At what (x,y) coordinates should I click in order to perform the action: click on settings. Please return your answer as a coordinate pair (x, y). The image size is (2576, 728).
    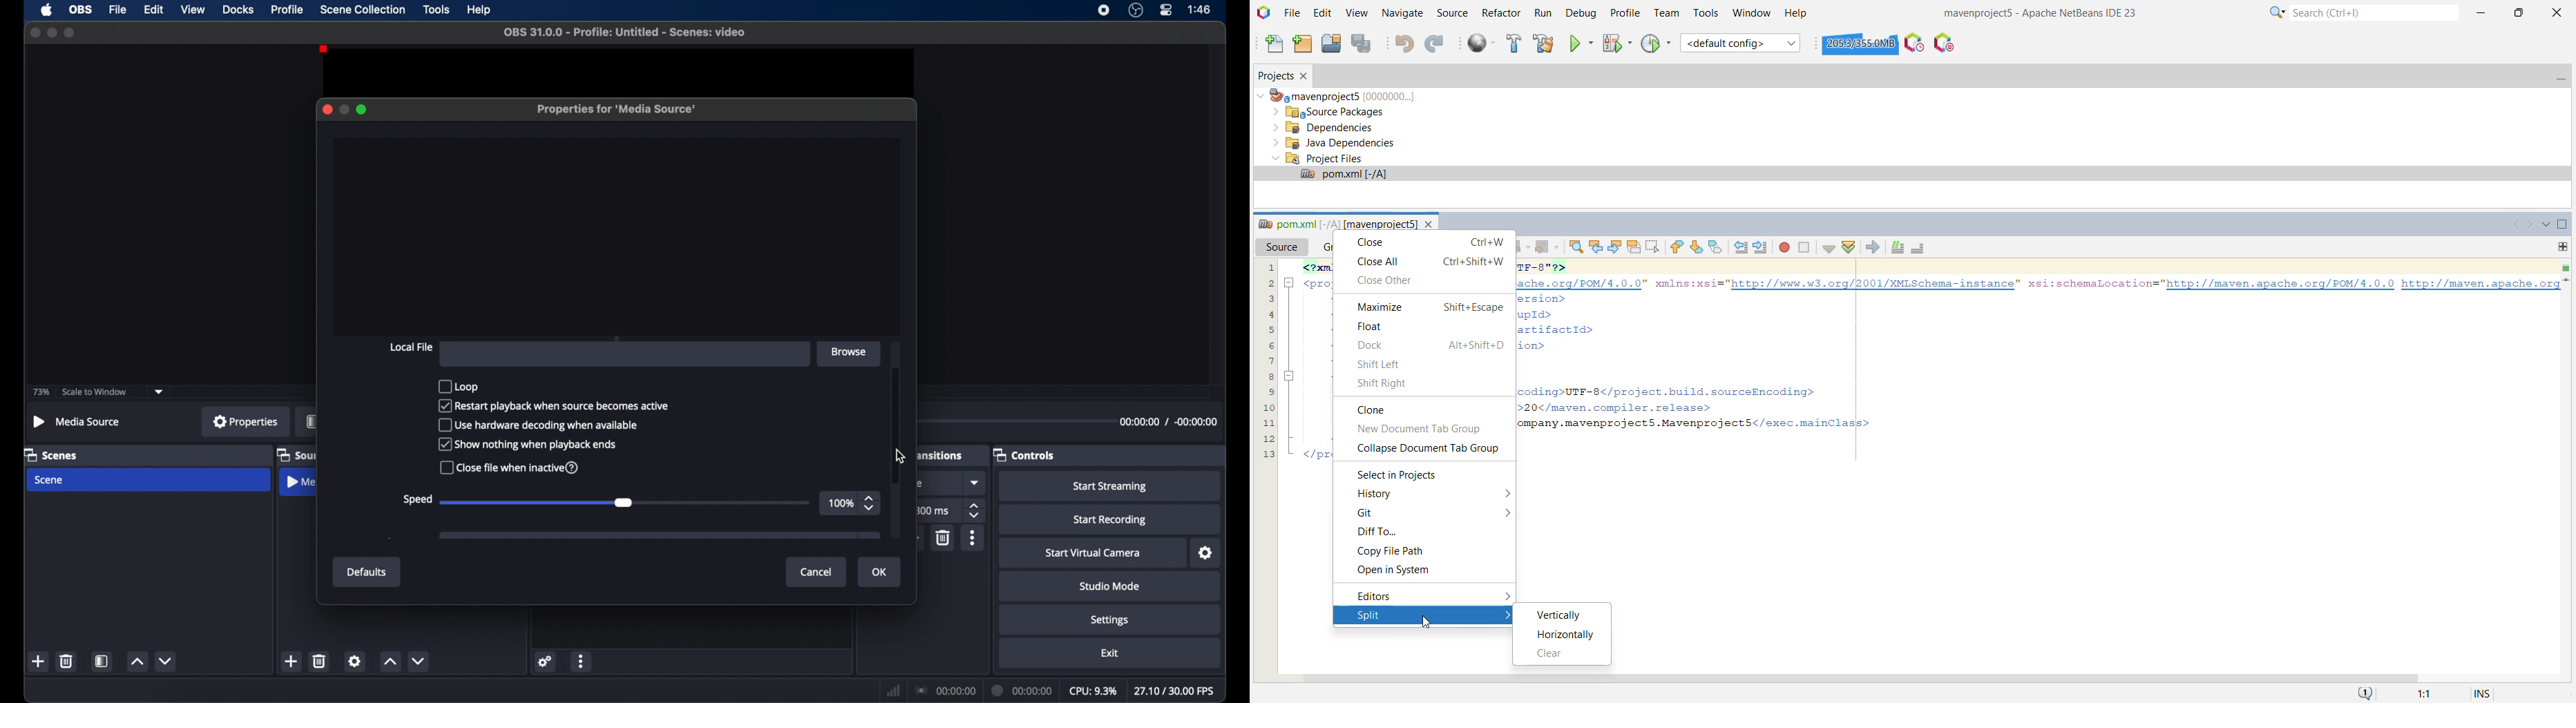
    Looking at the image, I should click on (1111, 621).